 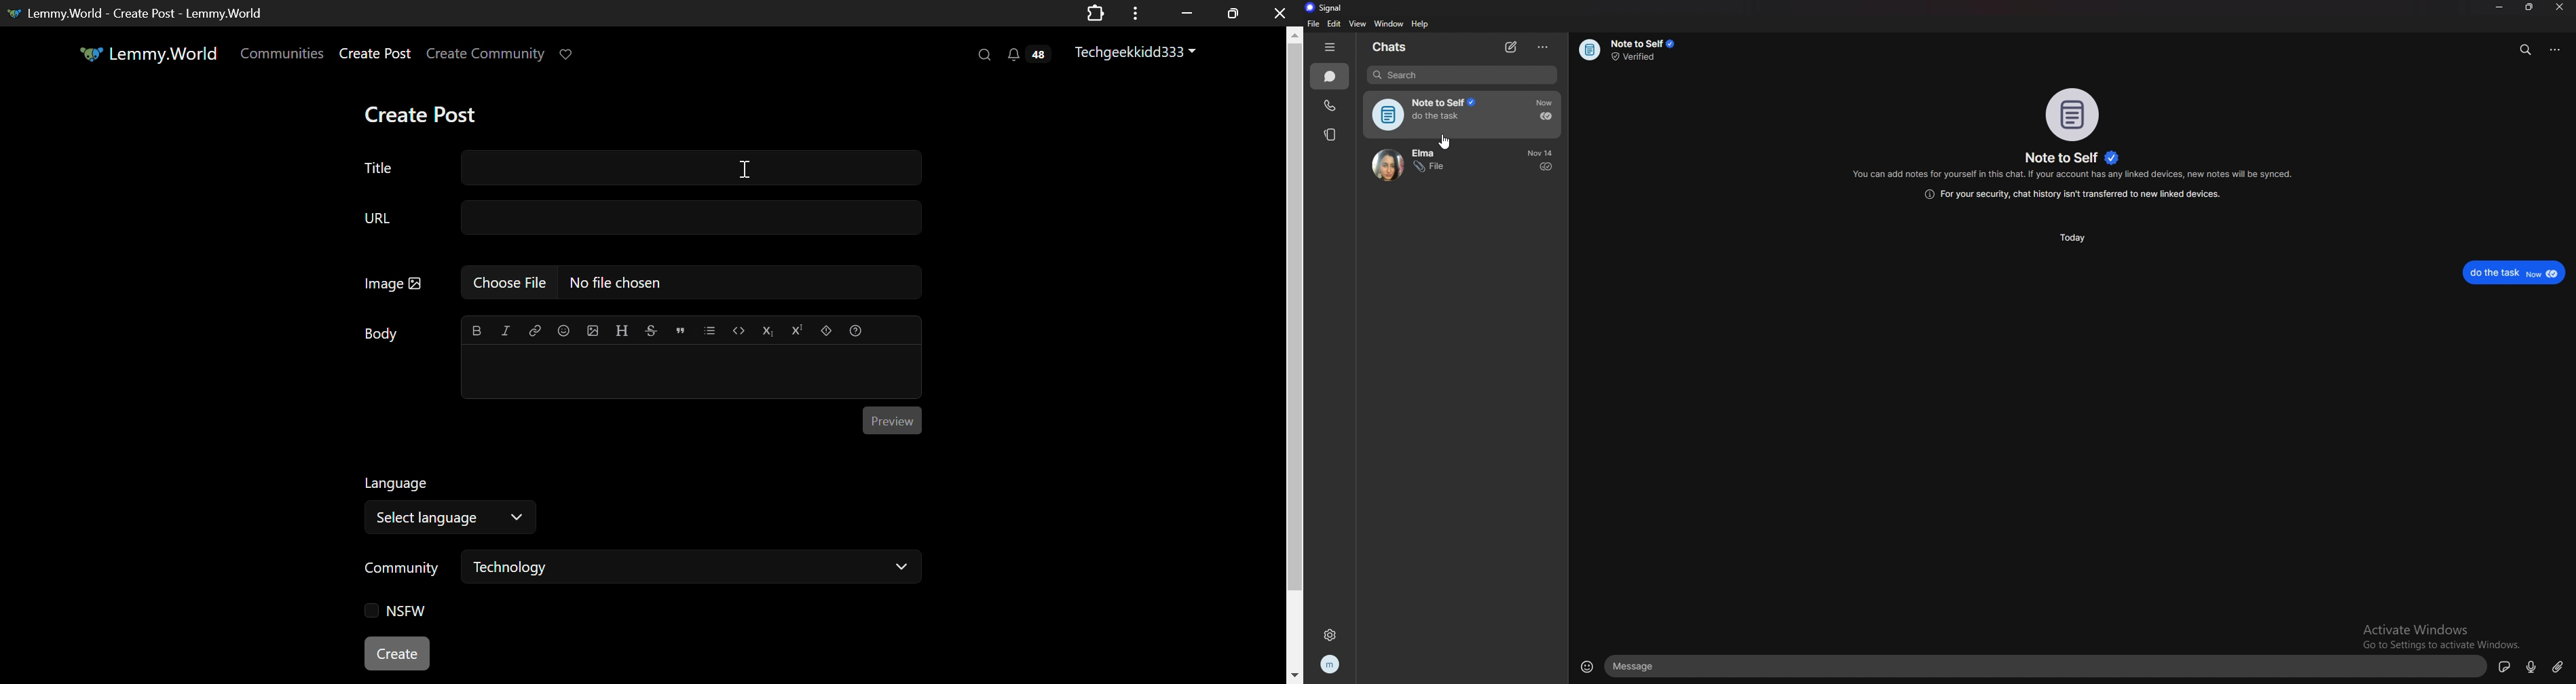 I want to click on Lemmy.World - Create Post - Lemmy.World, so click(x=145, y=12).